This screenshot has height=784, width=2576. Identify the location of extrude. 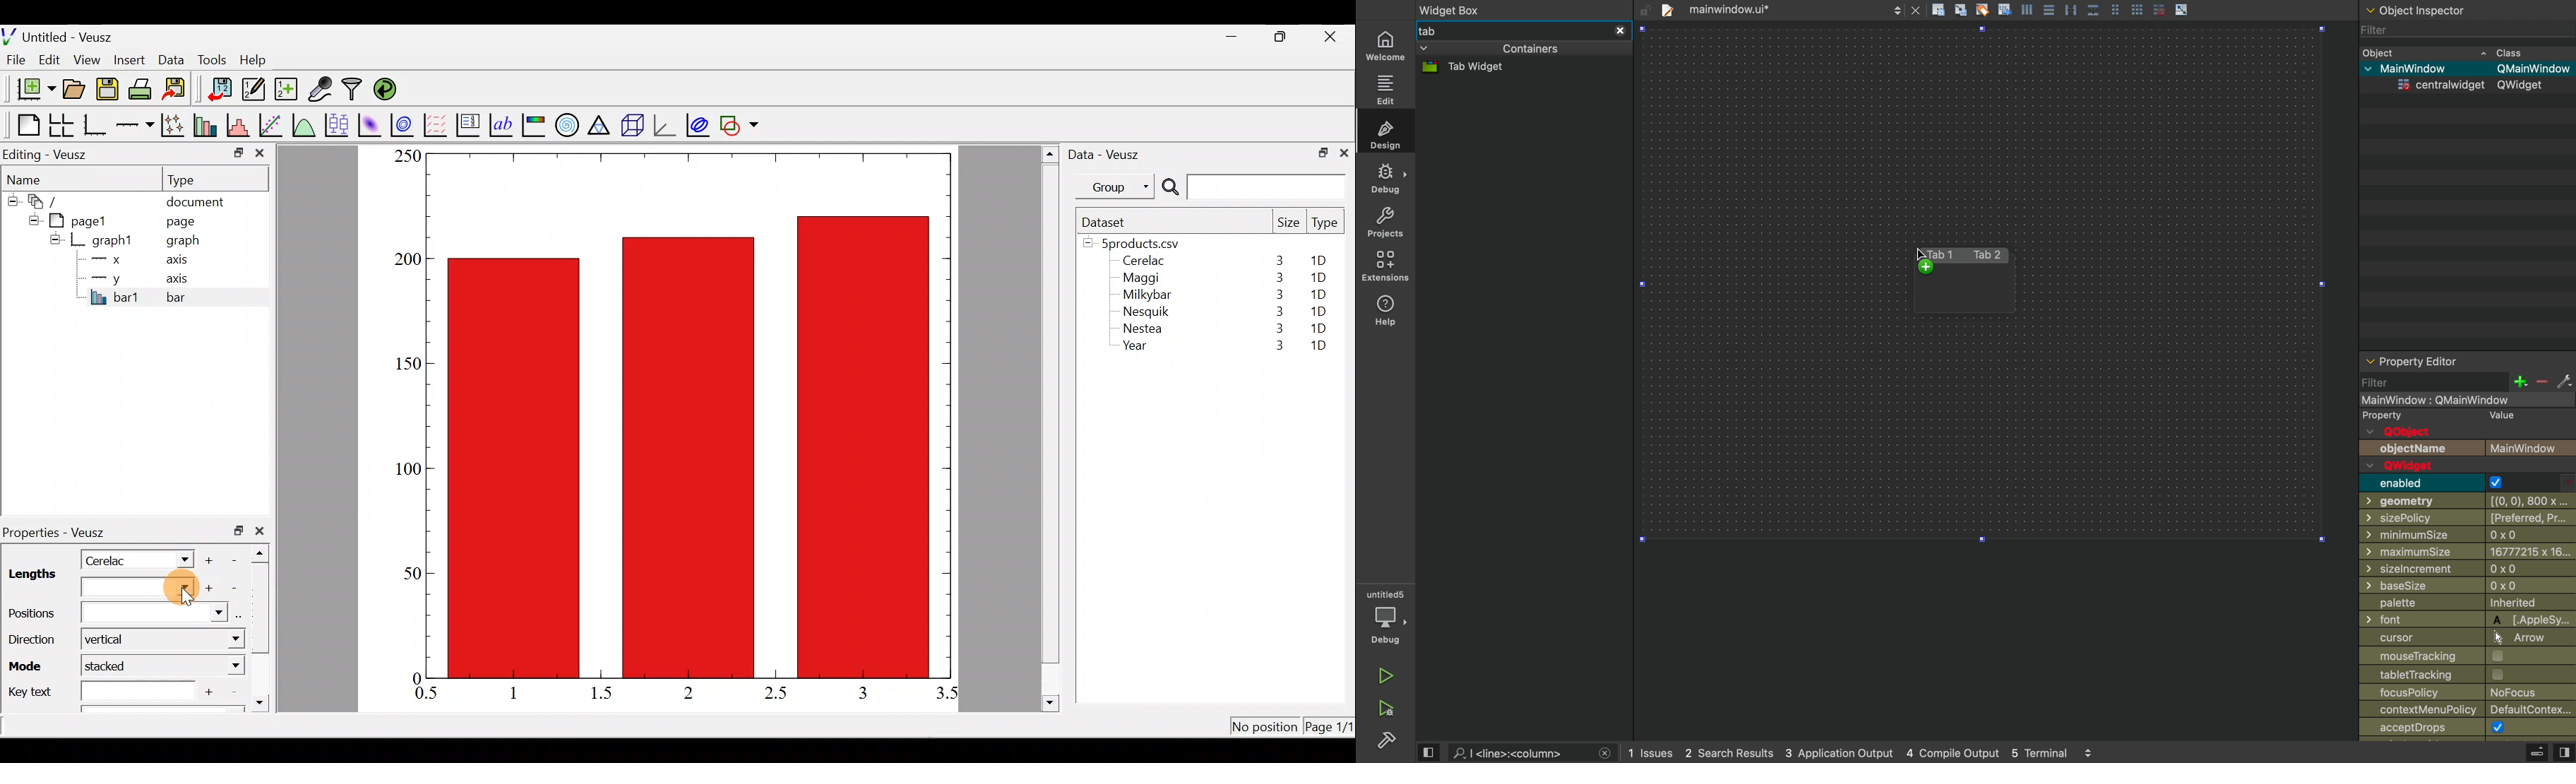
(2537, 754).